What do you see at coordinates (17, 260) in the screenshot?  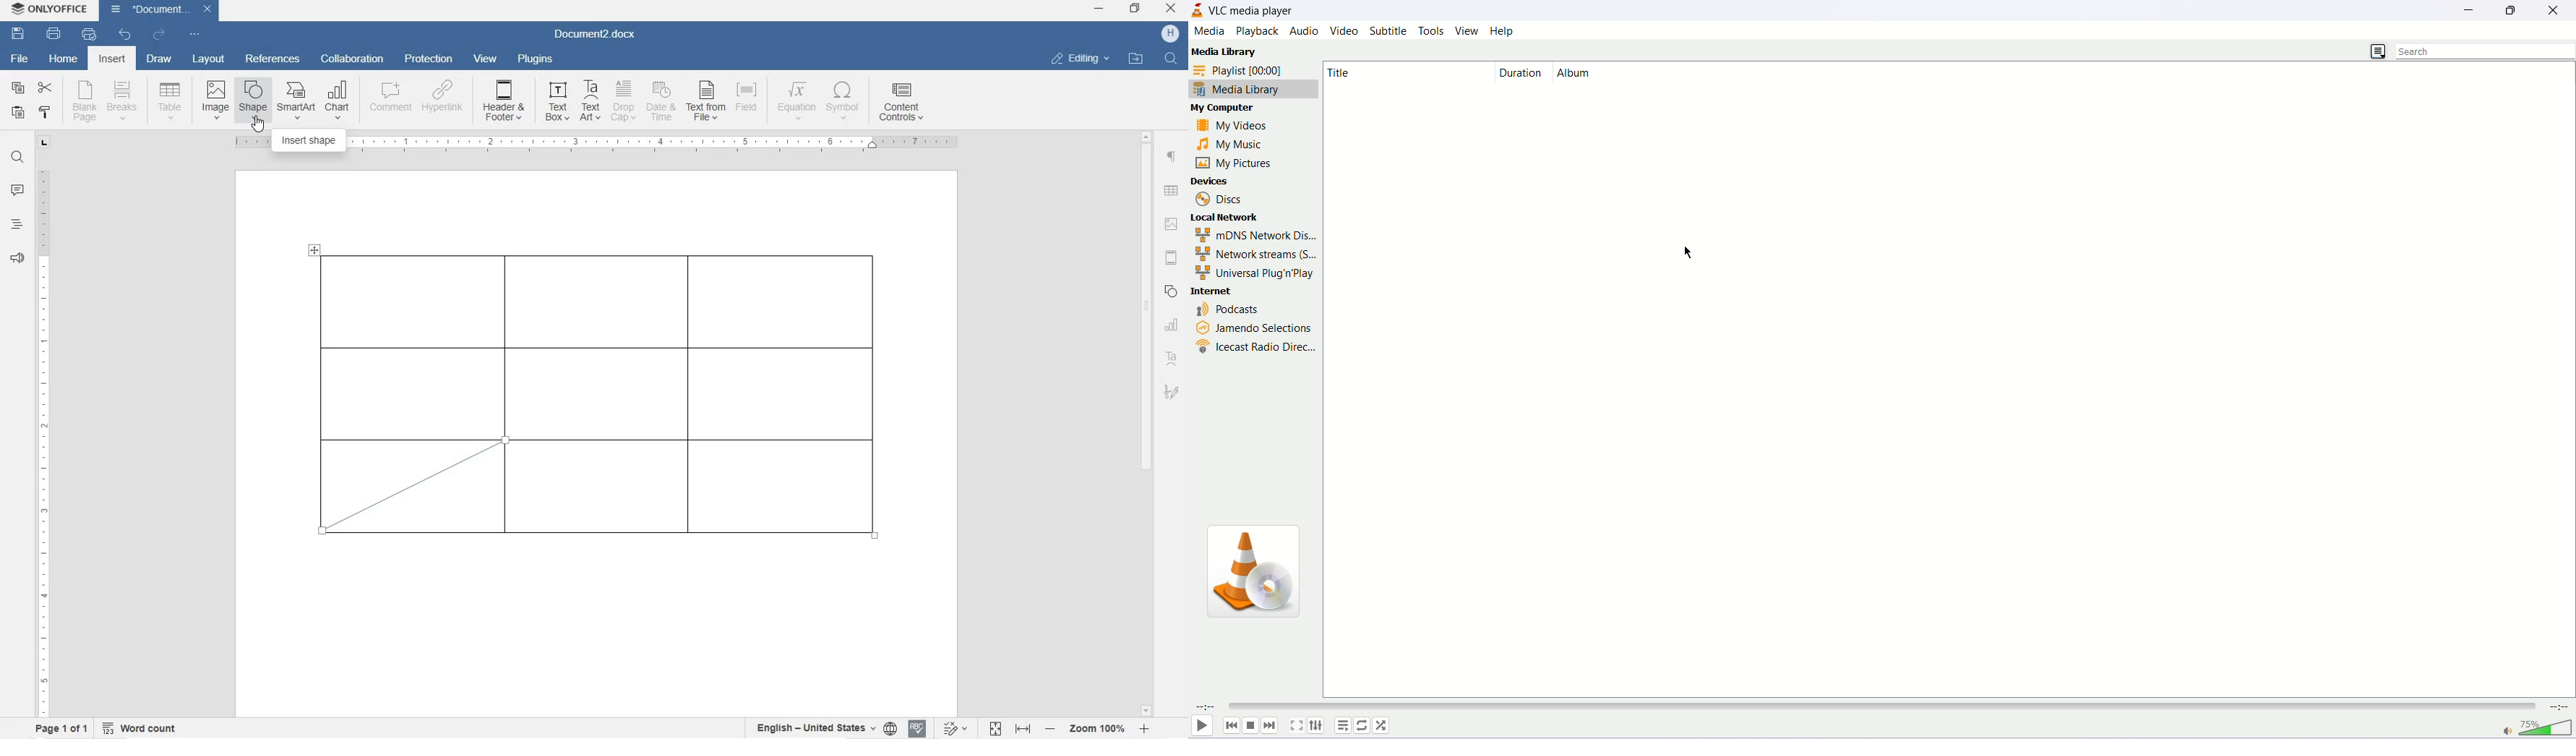 I see `feedback & support` at bounding box center [17, 260].